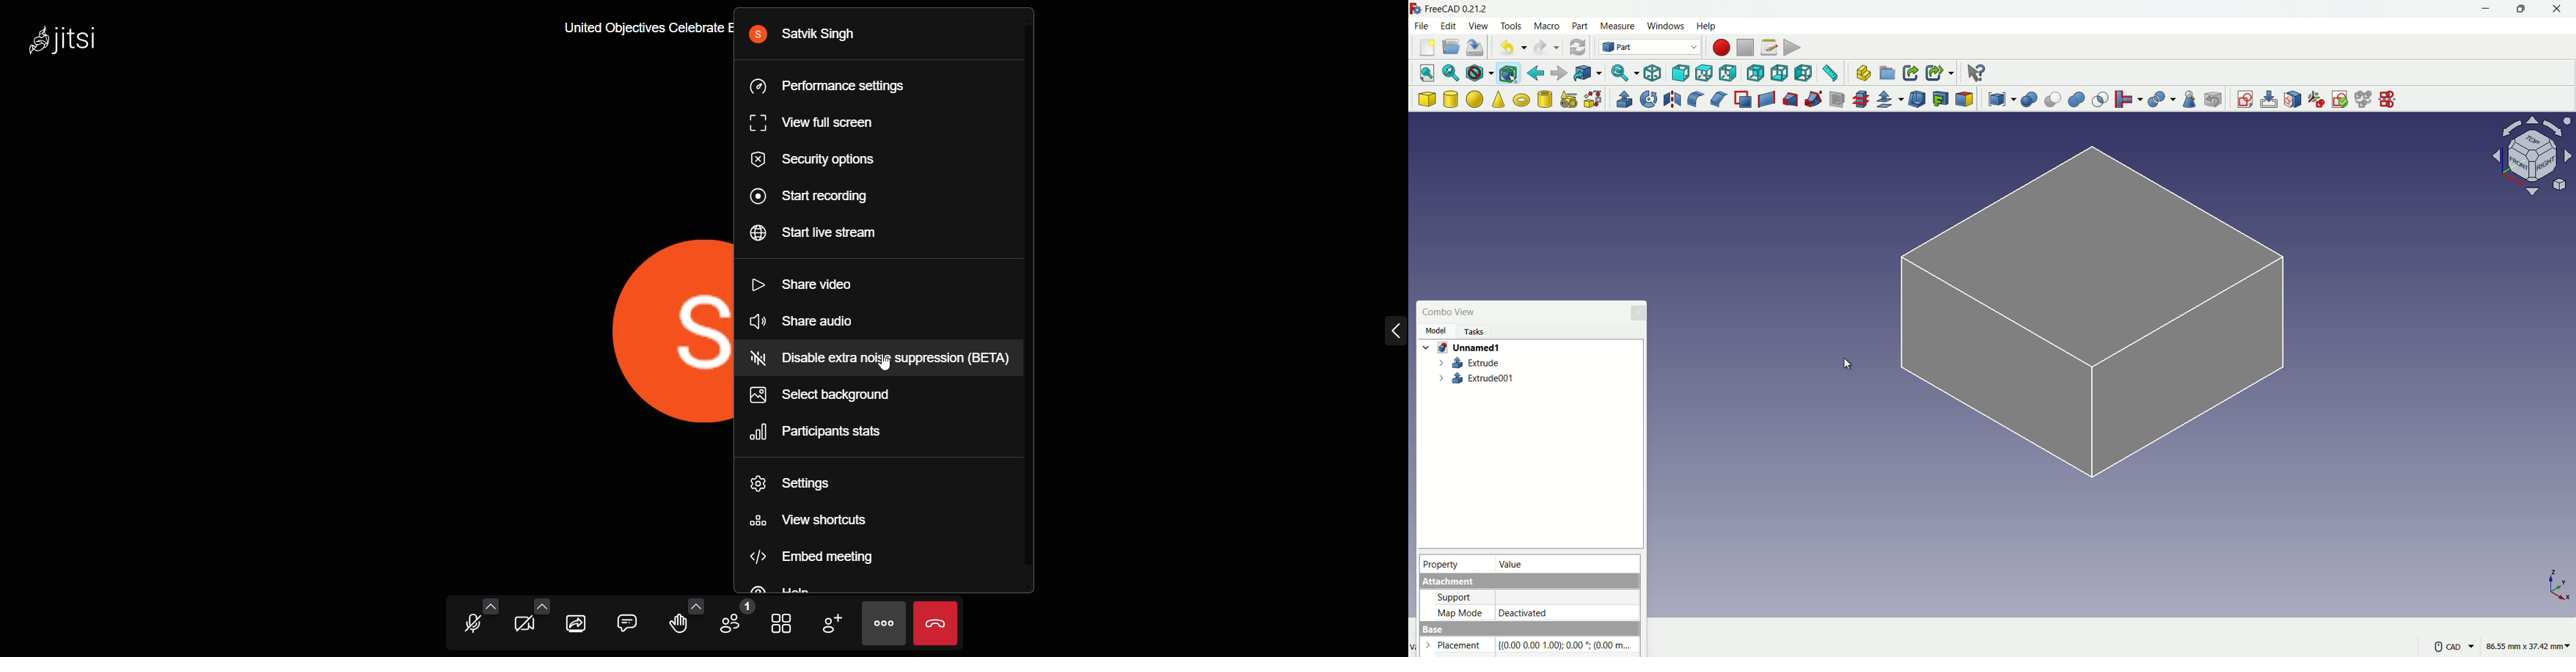  What do you see at coordinates (1473, 332) in the screenshot?
I see `Tasks` at bounding box center [1473, 332].